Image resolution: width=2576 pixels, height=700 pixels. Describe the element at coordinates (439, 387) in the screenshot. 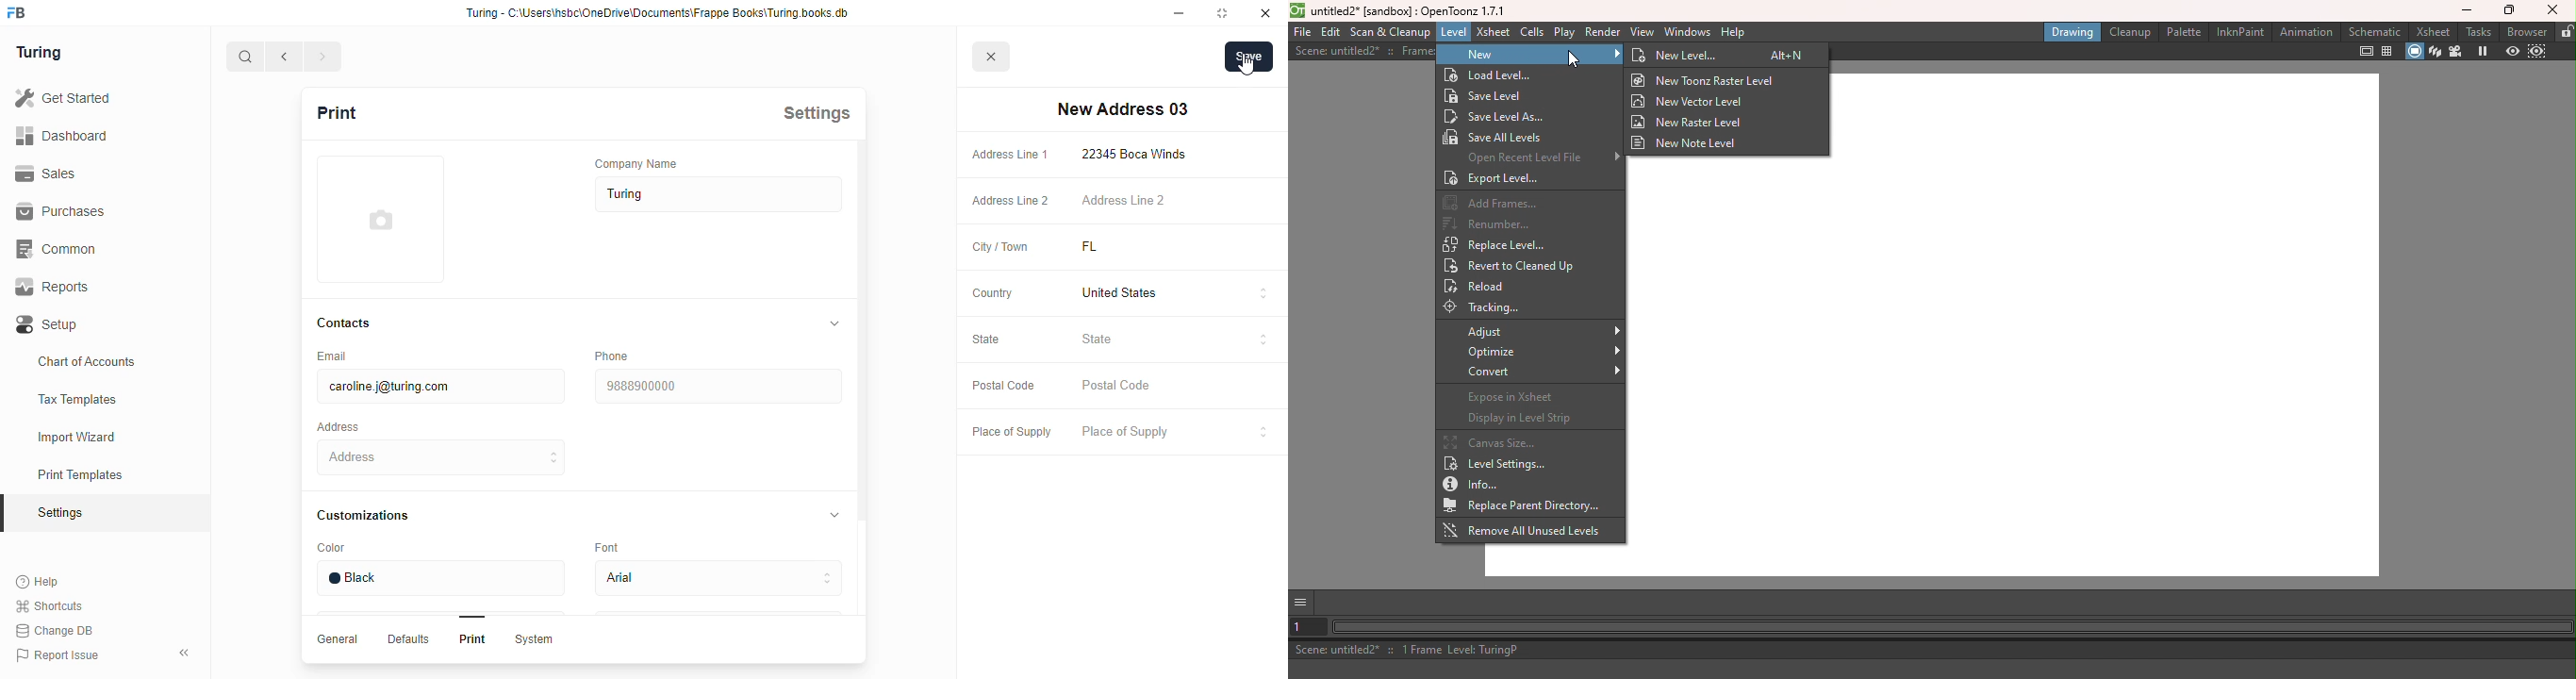

I see `caroline.j@turing.com` at that location.